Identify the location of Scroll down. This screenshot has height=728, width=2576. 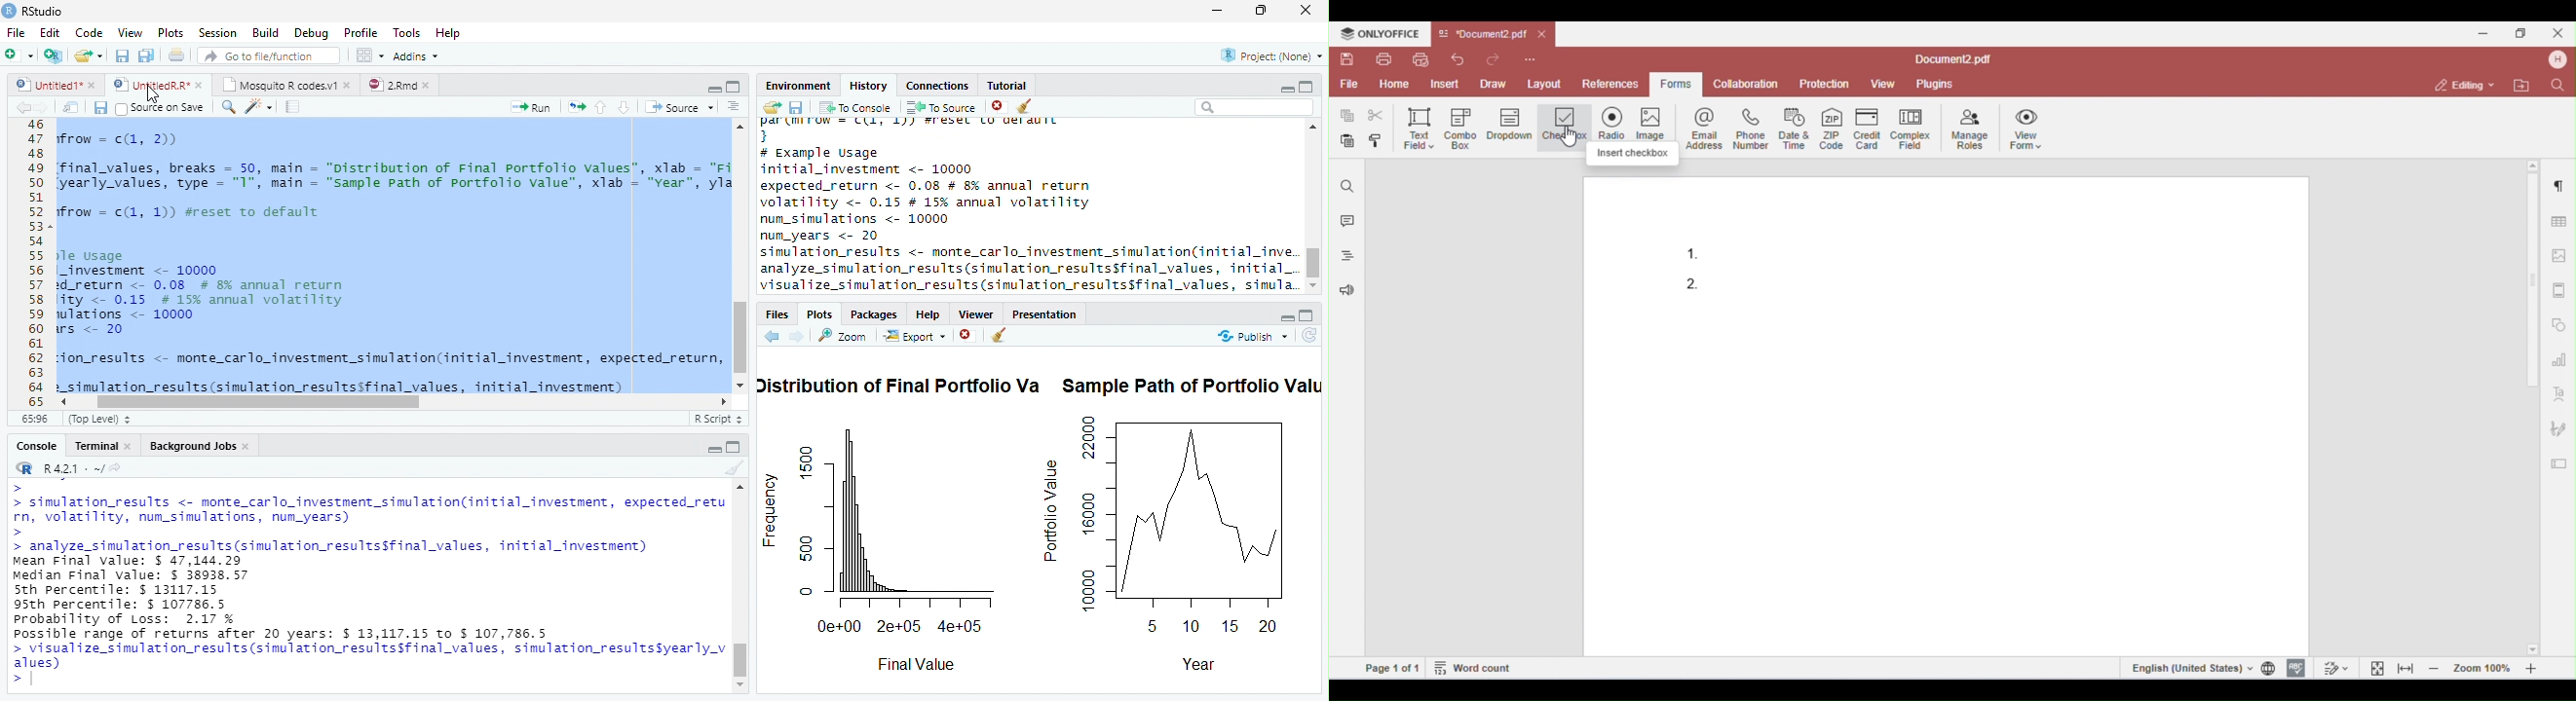
(741, 383).